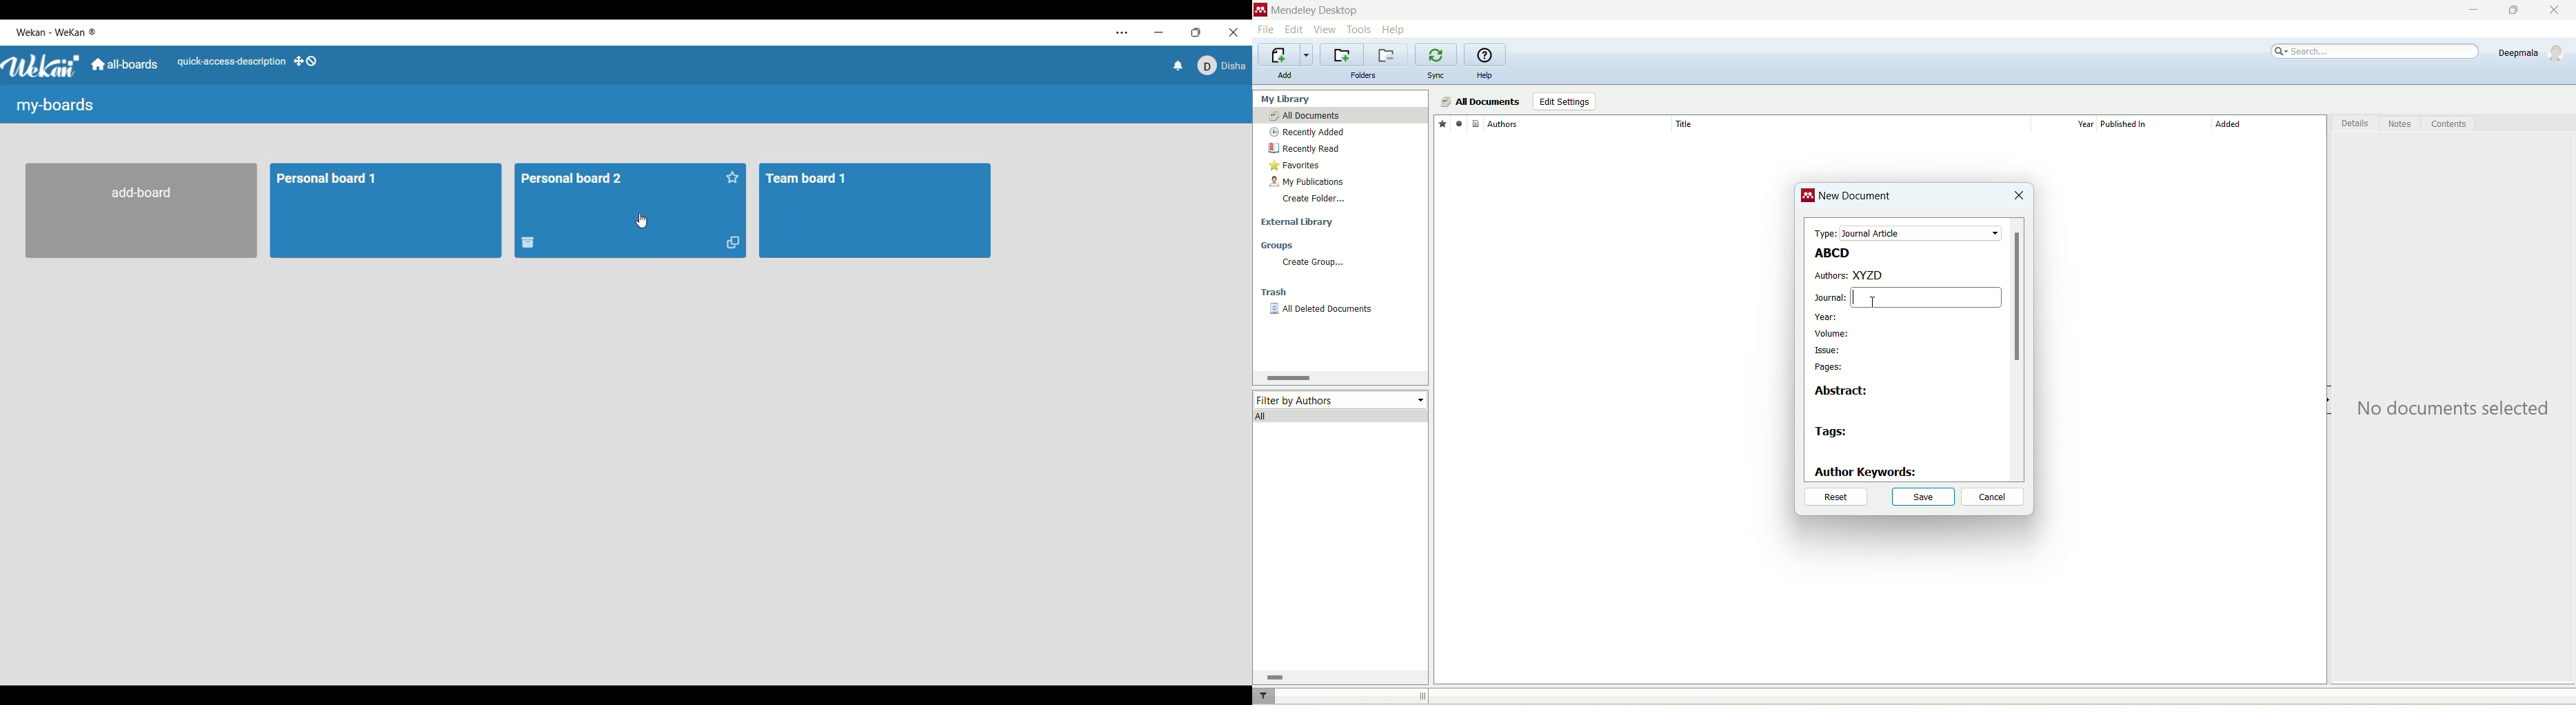 Image resolution: width=2576 pixels, height=728 pixels. Describe the element at coordinates (1442, 123) in the screenshot. I see `favorites` at that location.